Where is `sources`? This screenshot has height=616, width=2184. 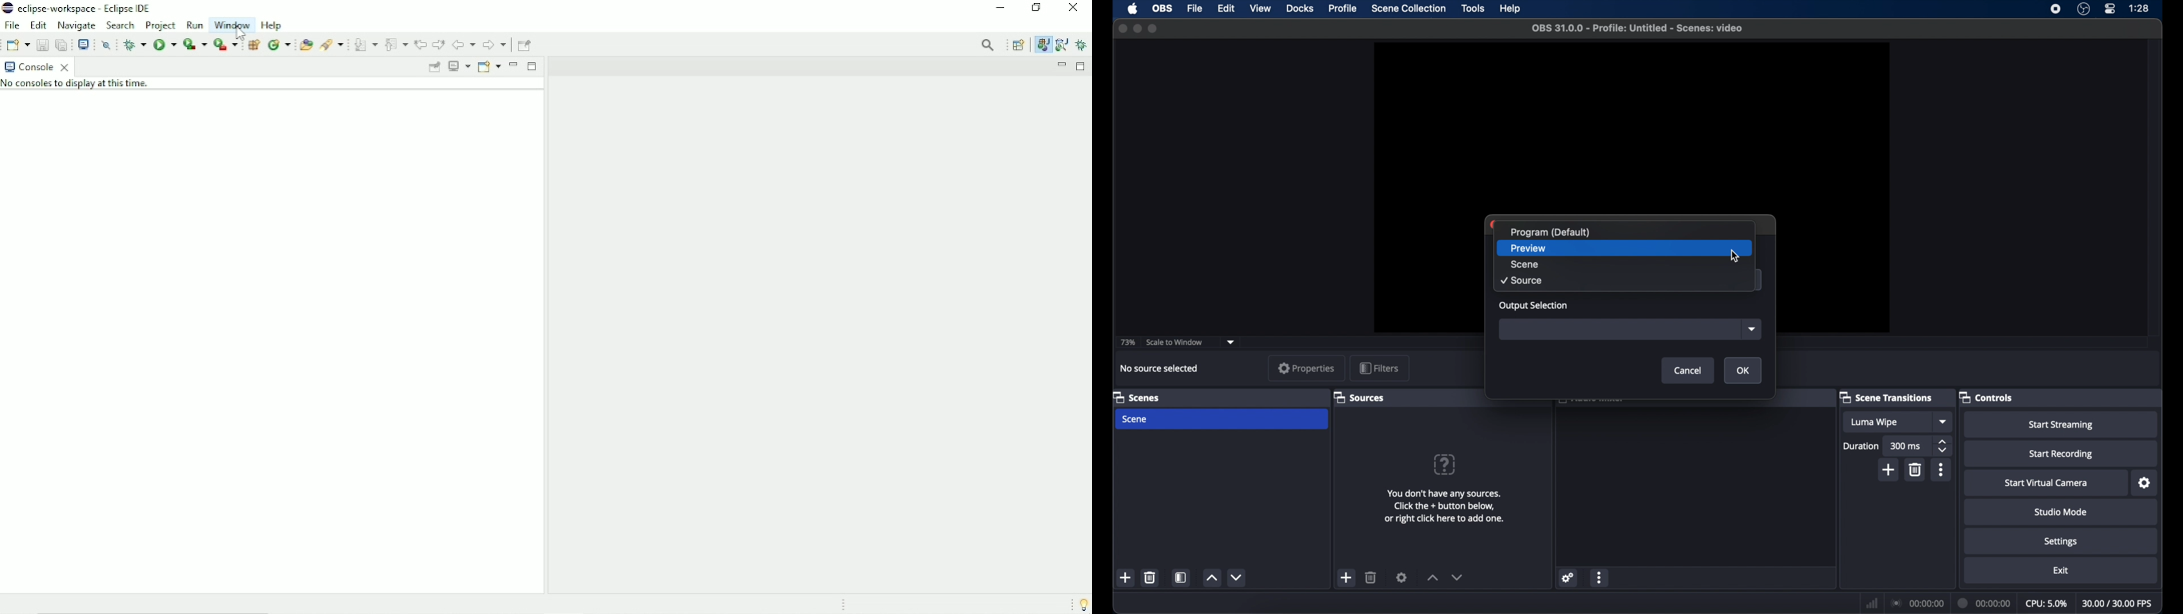 sources is located at coordinates (1361, 398).